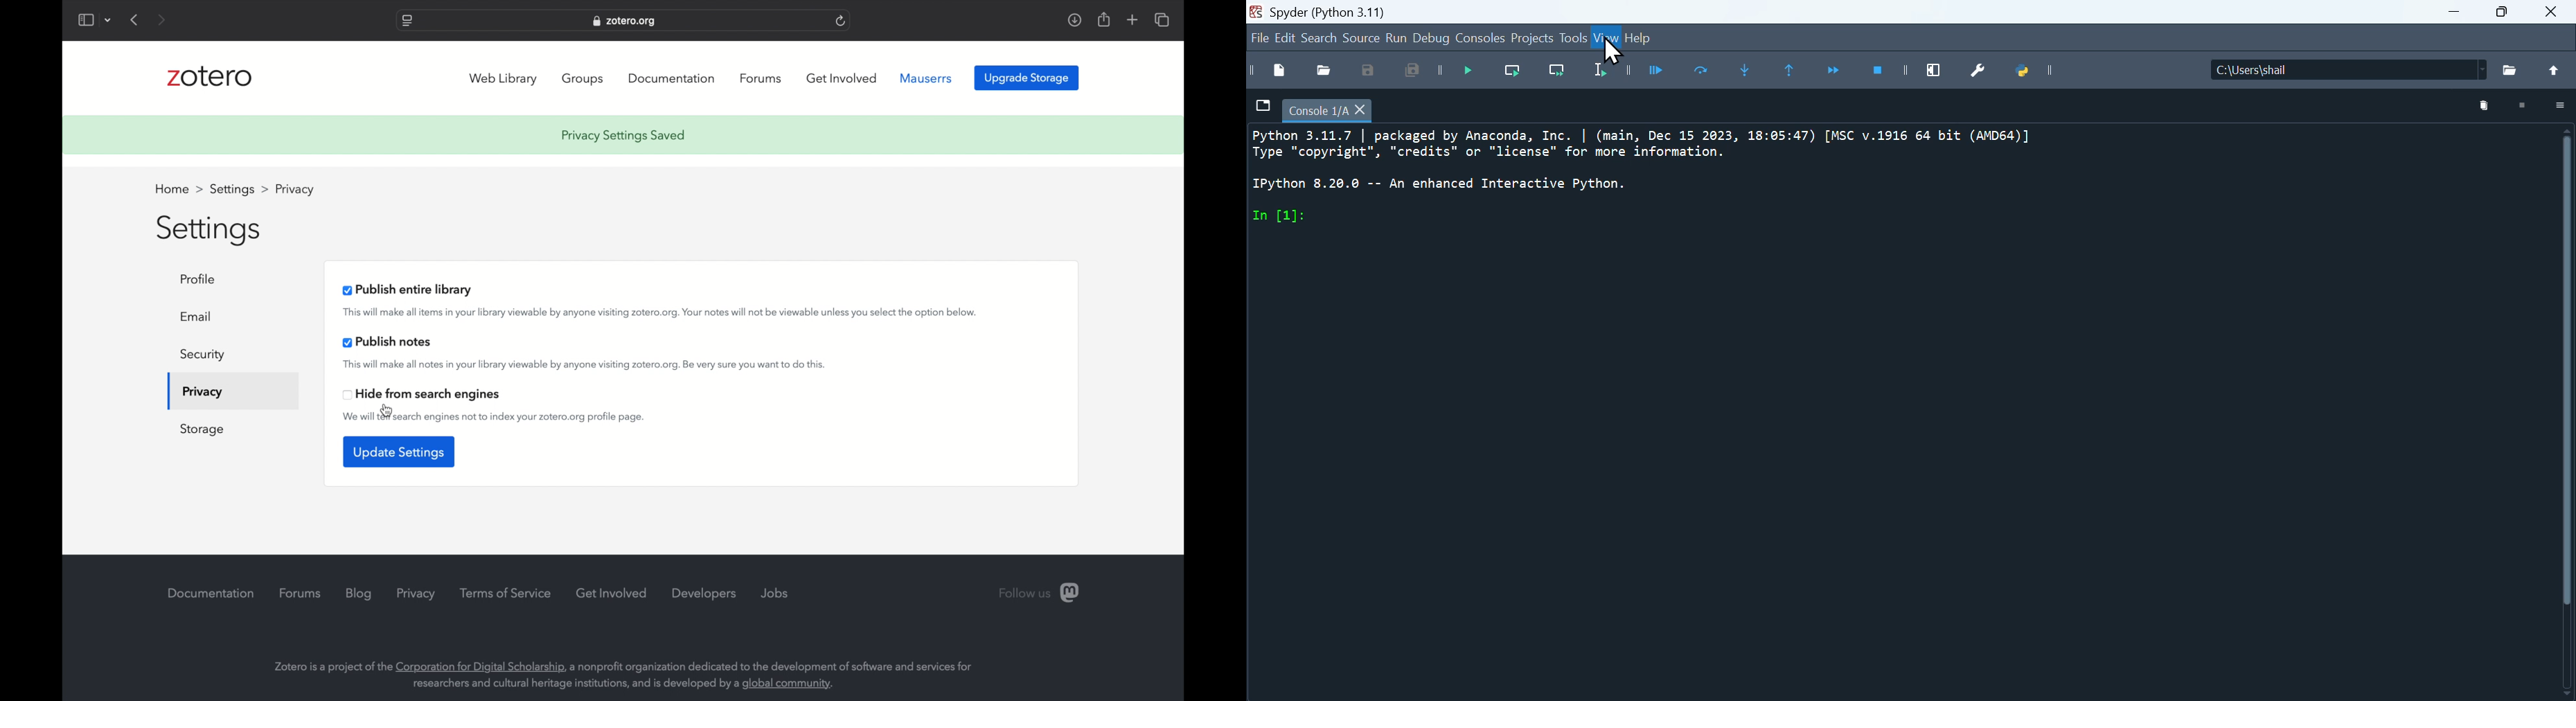 This screenshot has height=728, width=2576. Describe the element at coordinates (2560, 105) in the screenshot. I see `More options` at that location.